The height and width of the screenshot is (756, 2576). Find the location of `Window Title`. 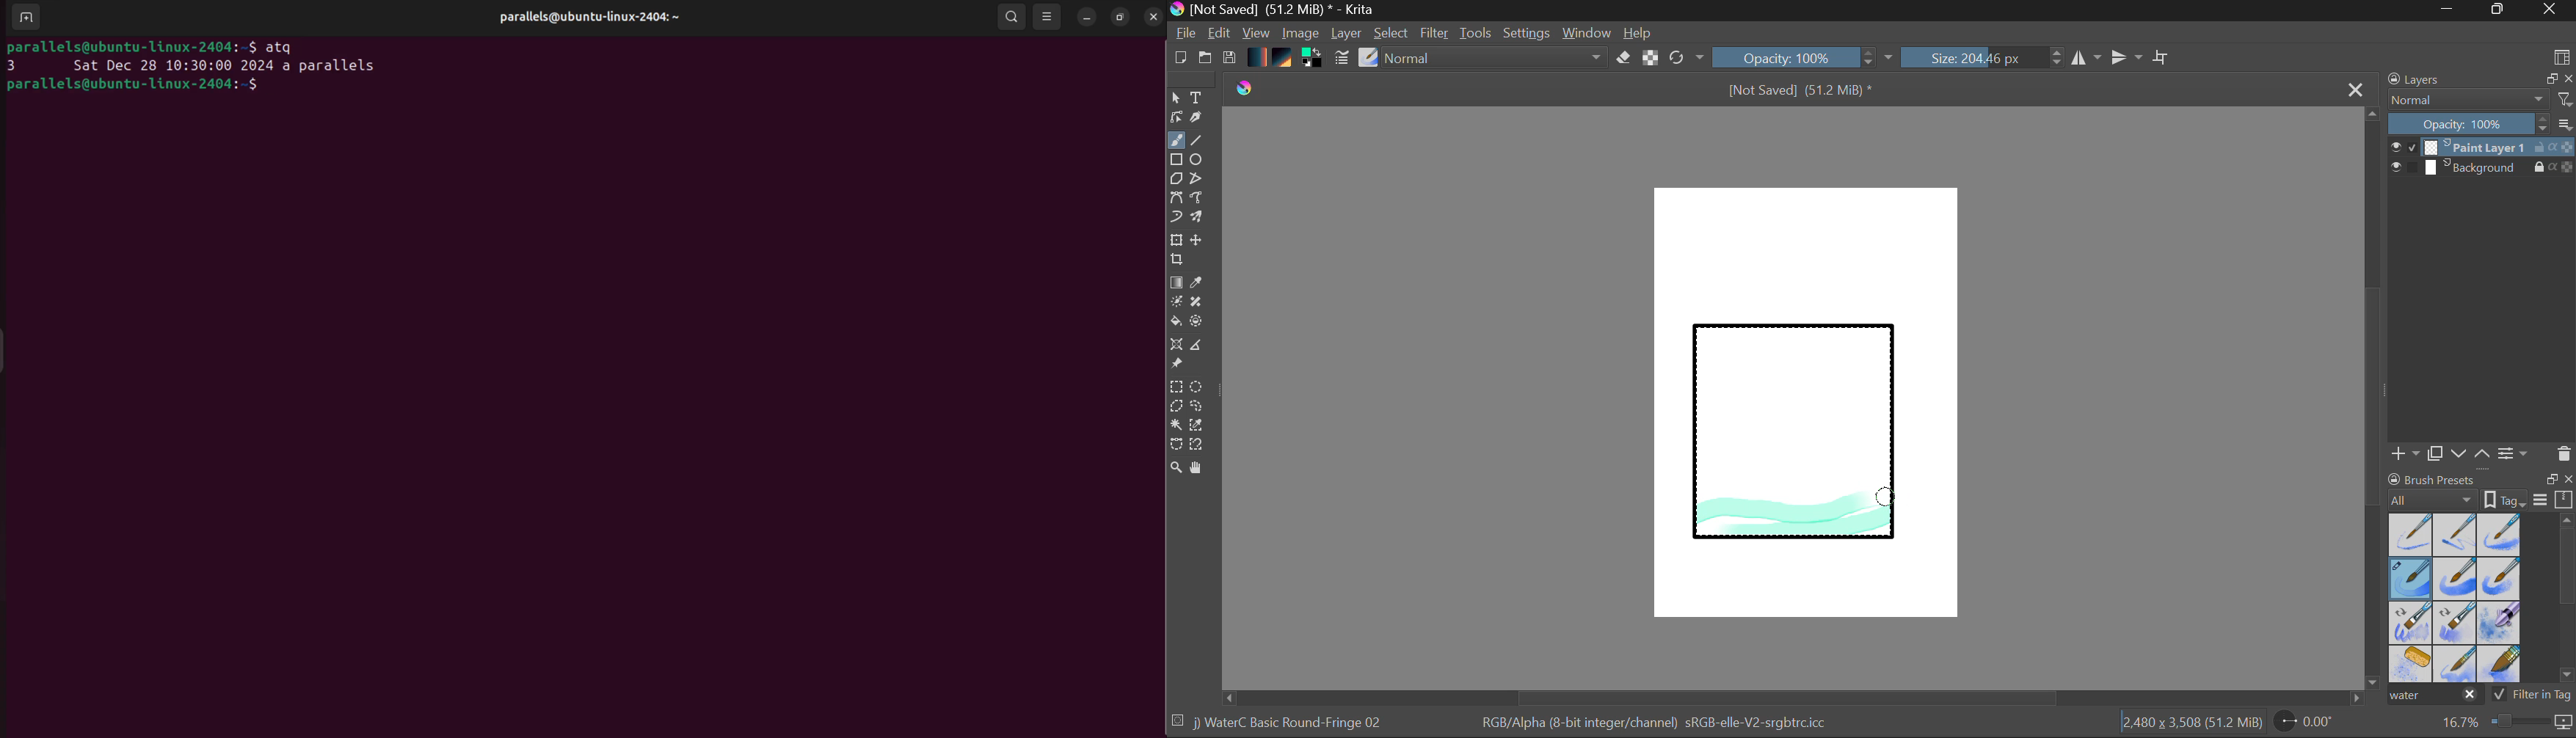

Window Title is located at coordinates (1274, 10).